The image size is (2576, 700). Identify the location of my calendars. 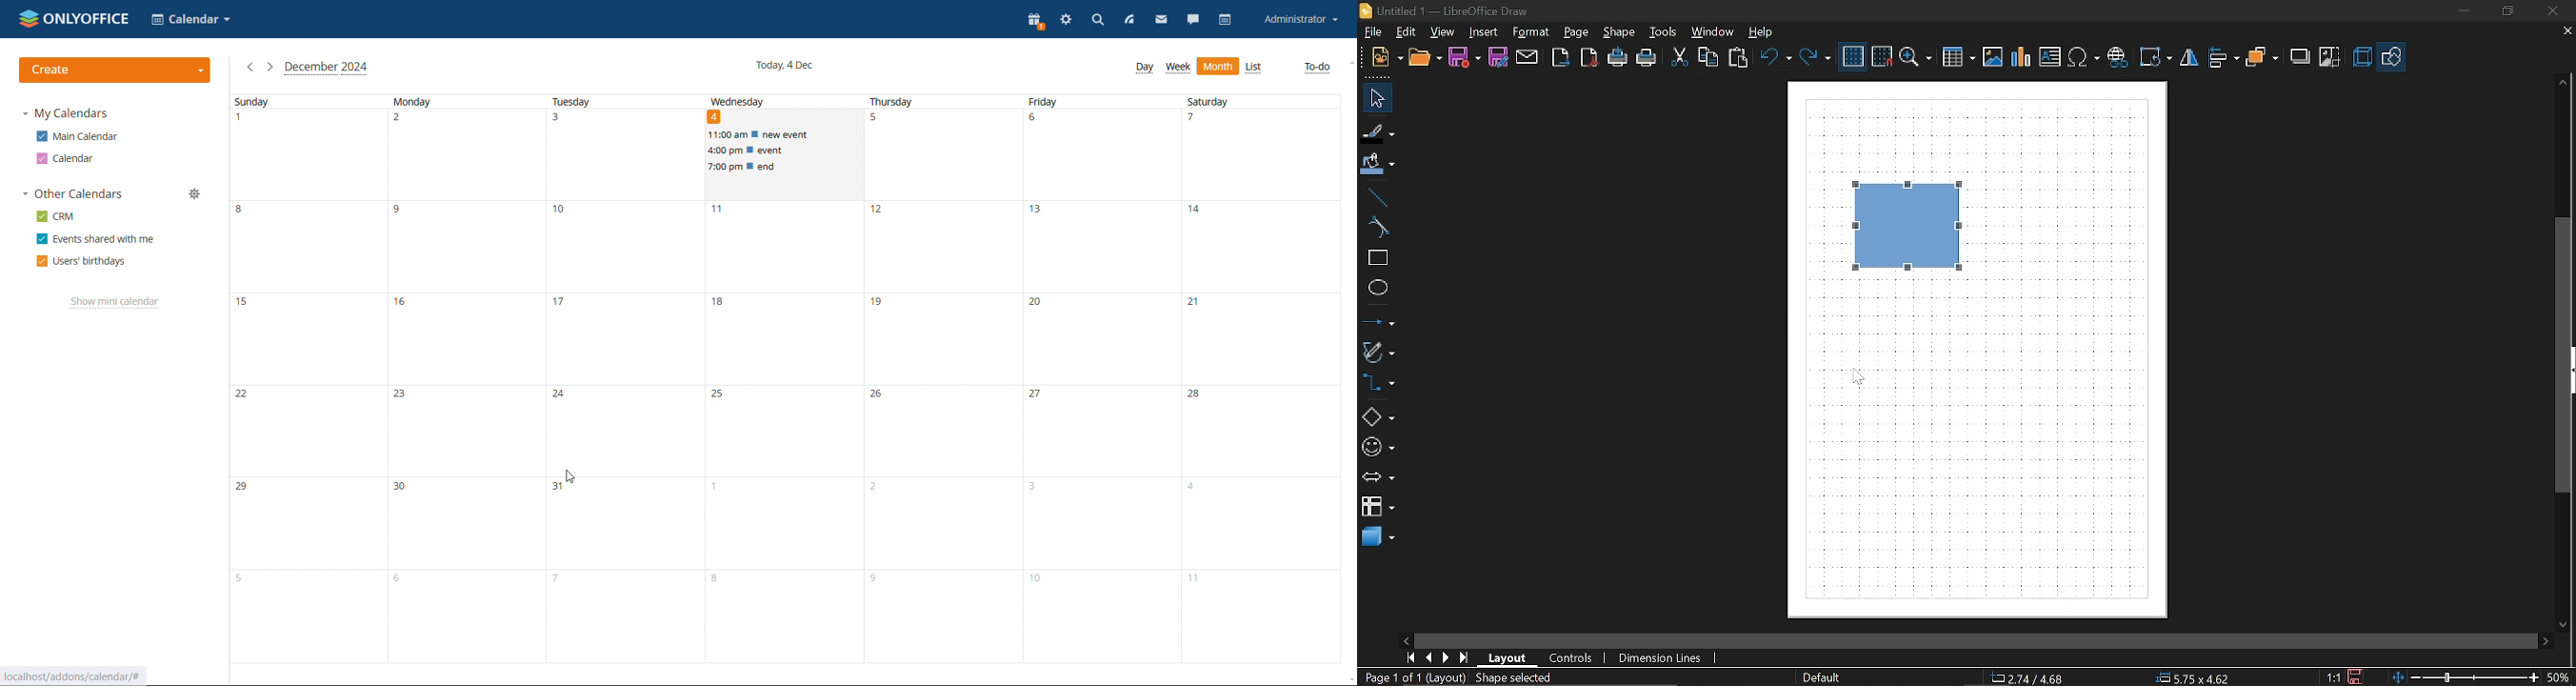
(64, 115).